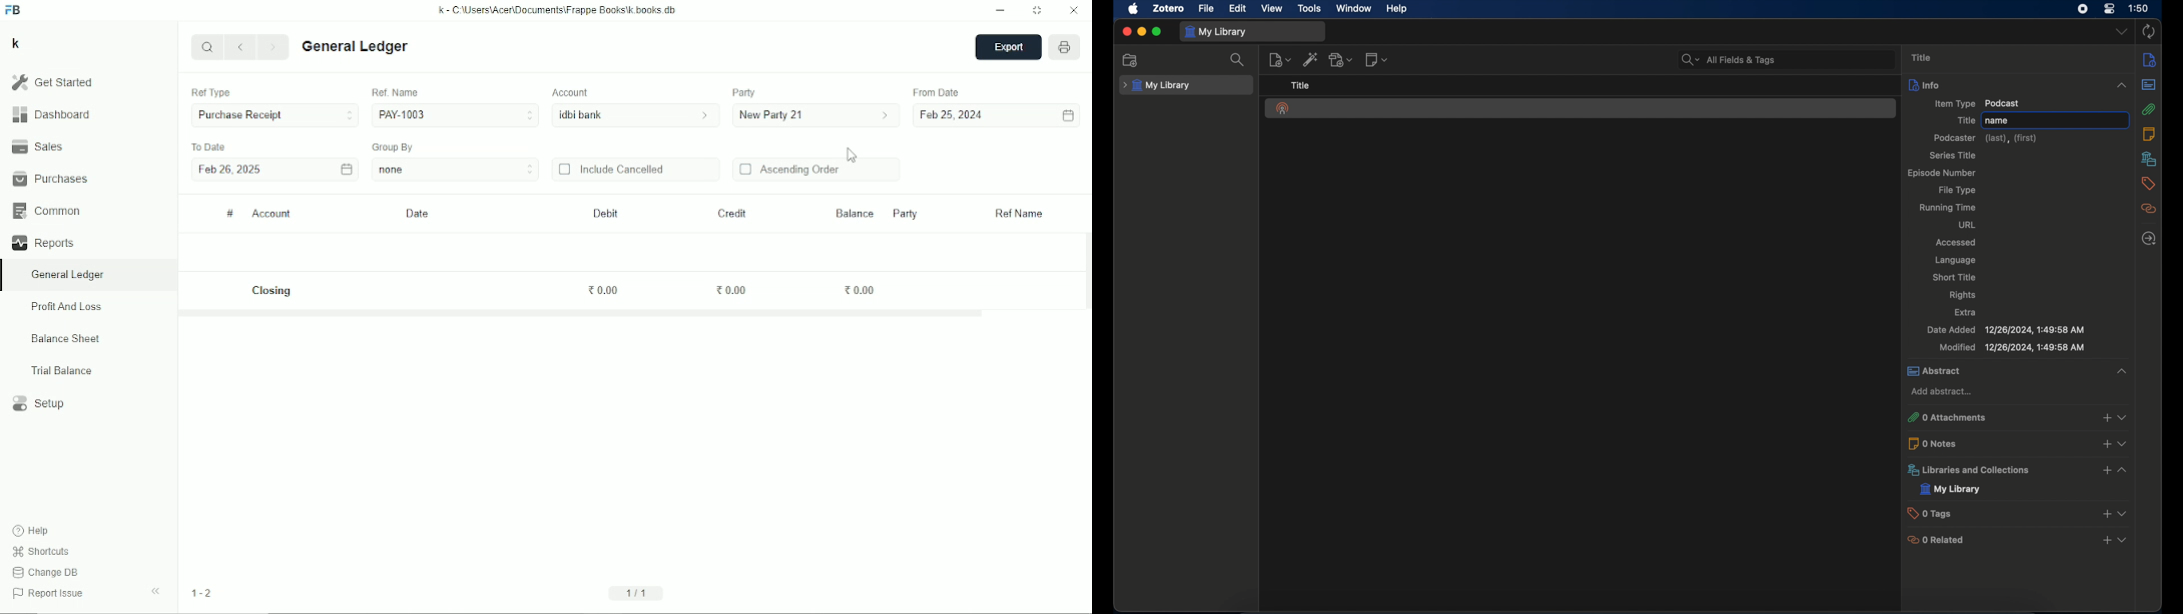  Describe the element at coordinates (2149, 239) in the screenshot. I see `locate` at that location.